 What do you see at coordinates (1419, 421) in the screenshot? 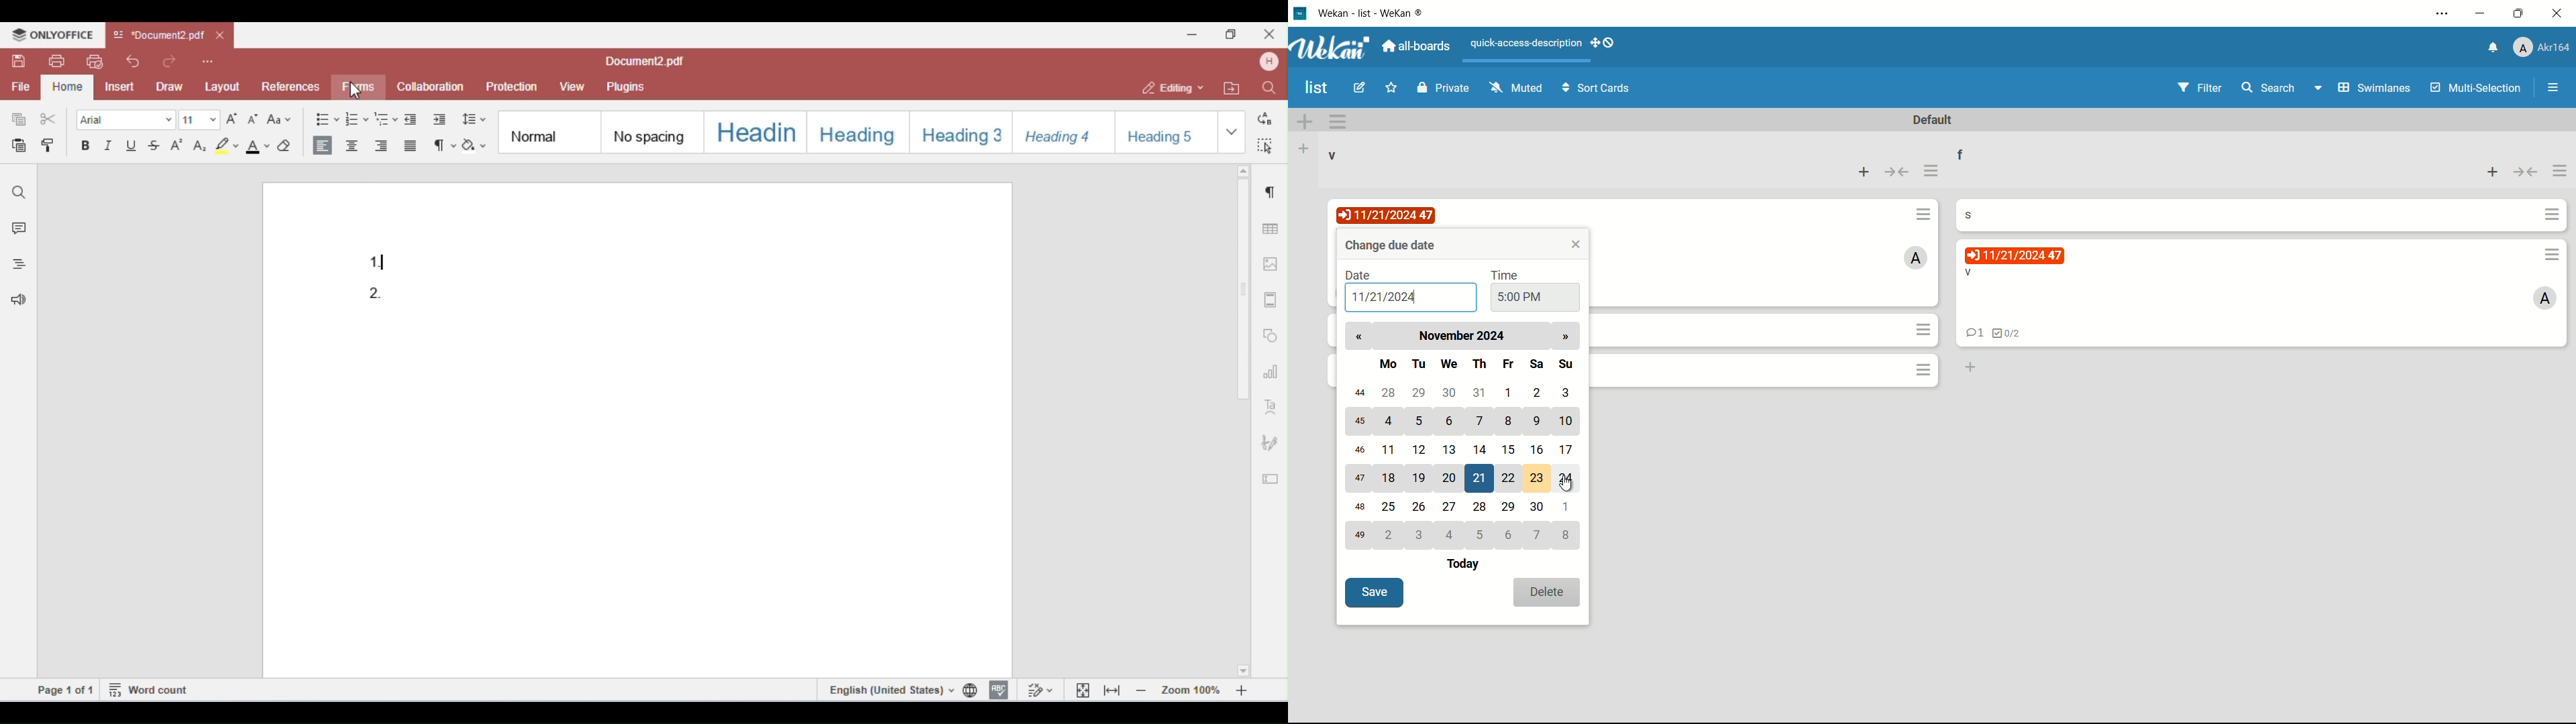
I see `5` at bounding box center [1419, 421].